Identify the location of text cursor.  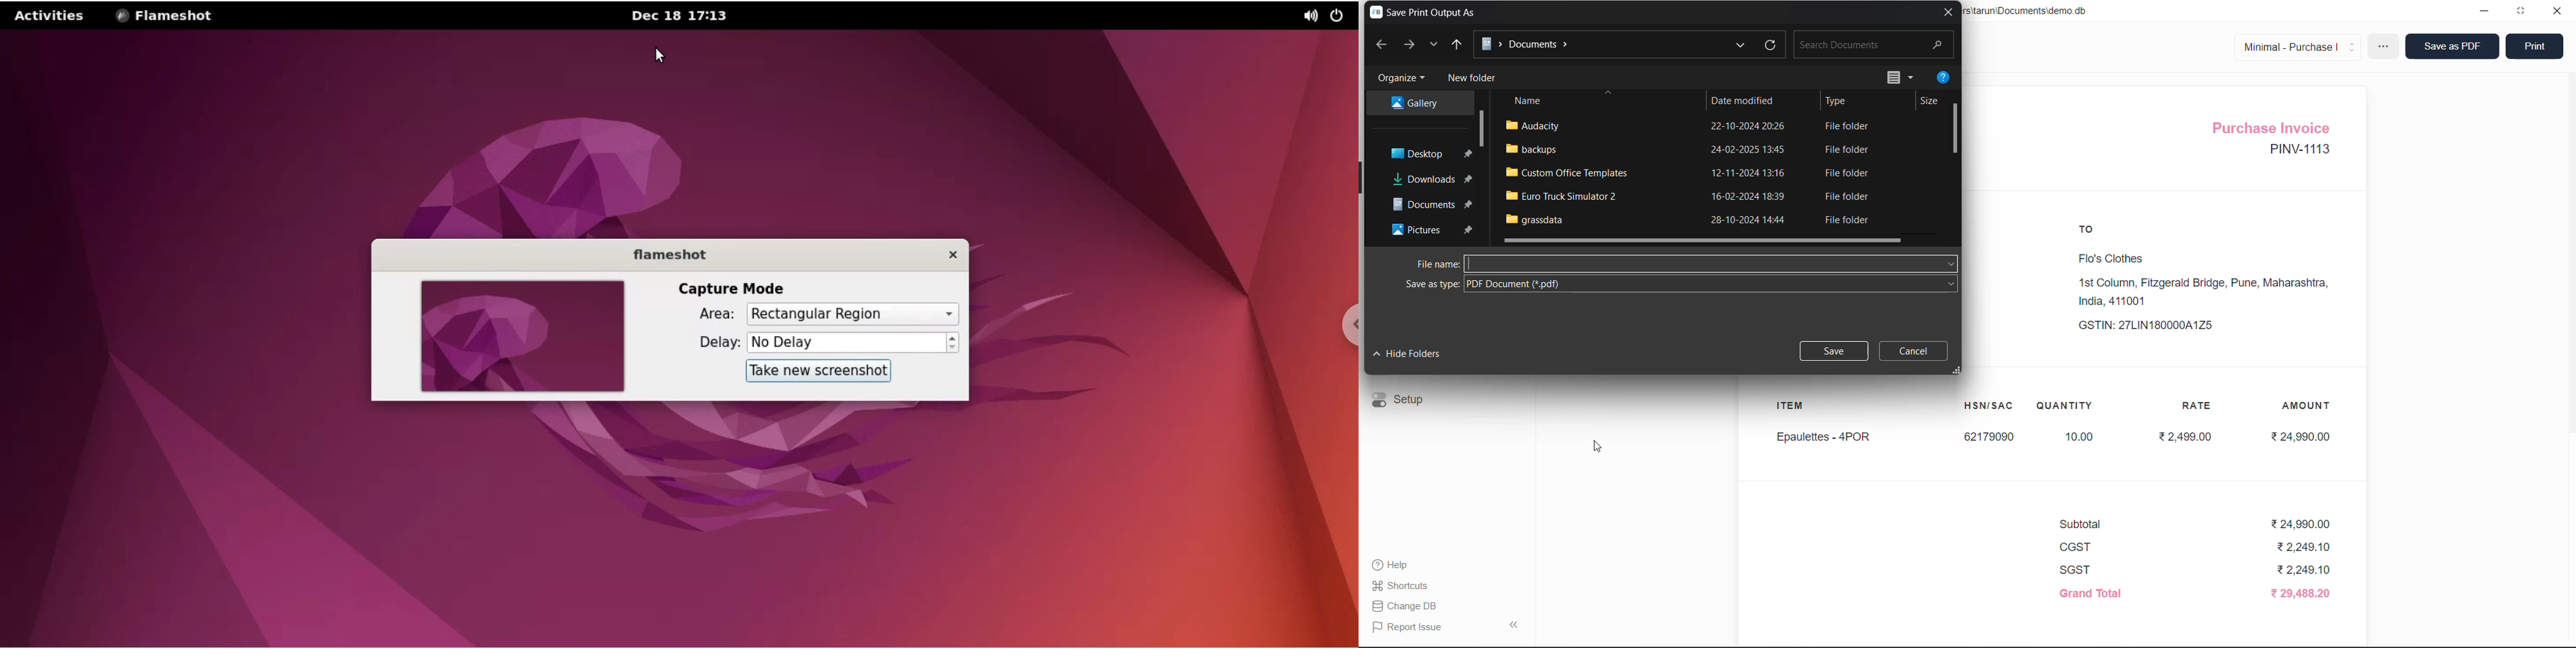
(1471, 264).